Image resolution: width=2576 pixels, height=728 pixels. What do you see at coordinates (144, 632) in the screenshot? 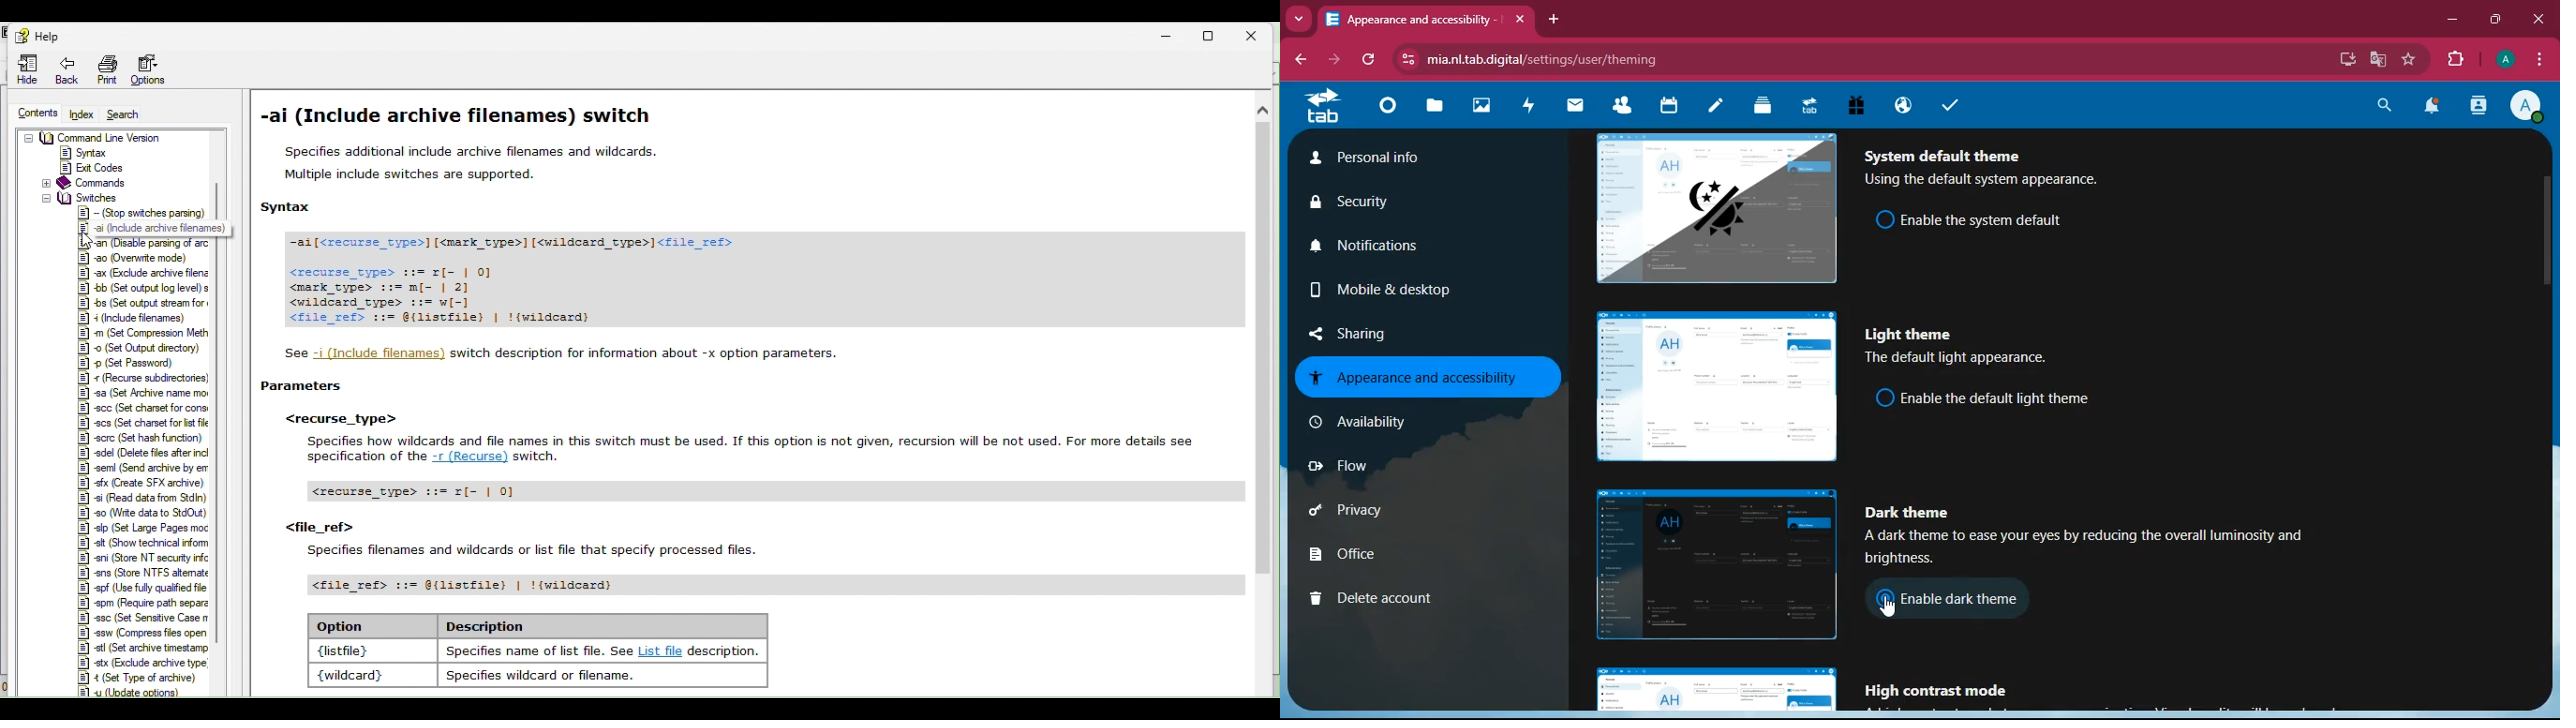
I see `|&] sw (Compress fies open` at bounding box center [144, 632].